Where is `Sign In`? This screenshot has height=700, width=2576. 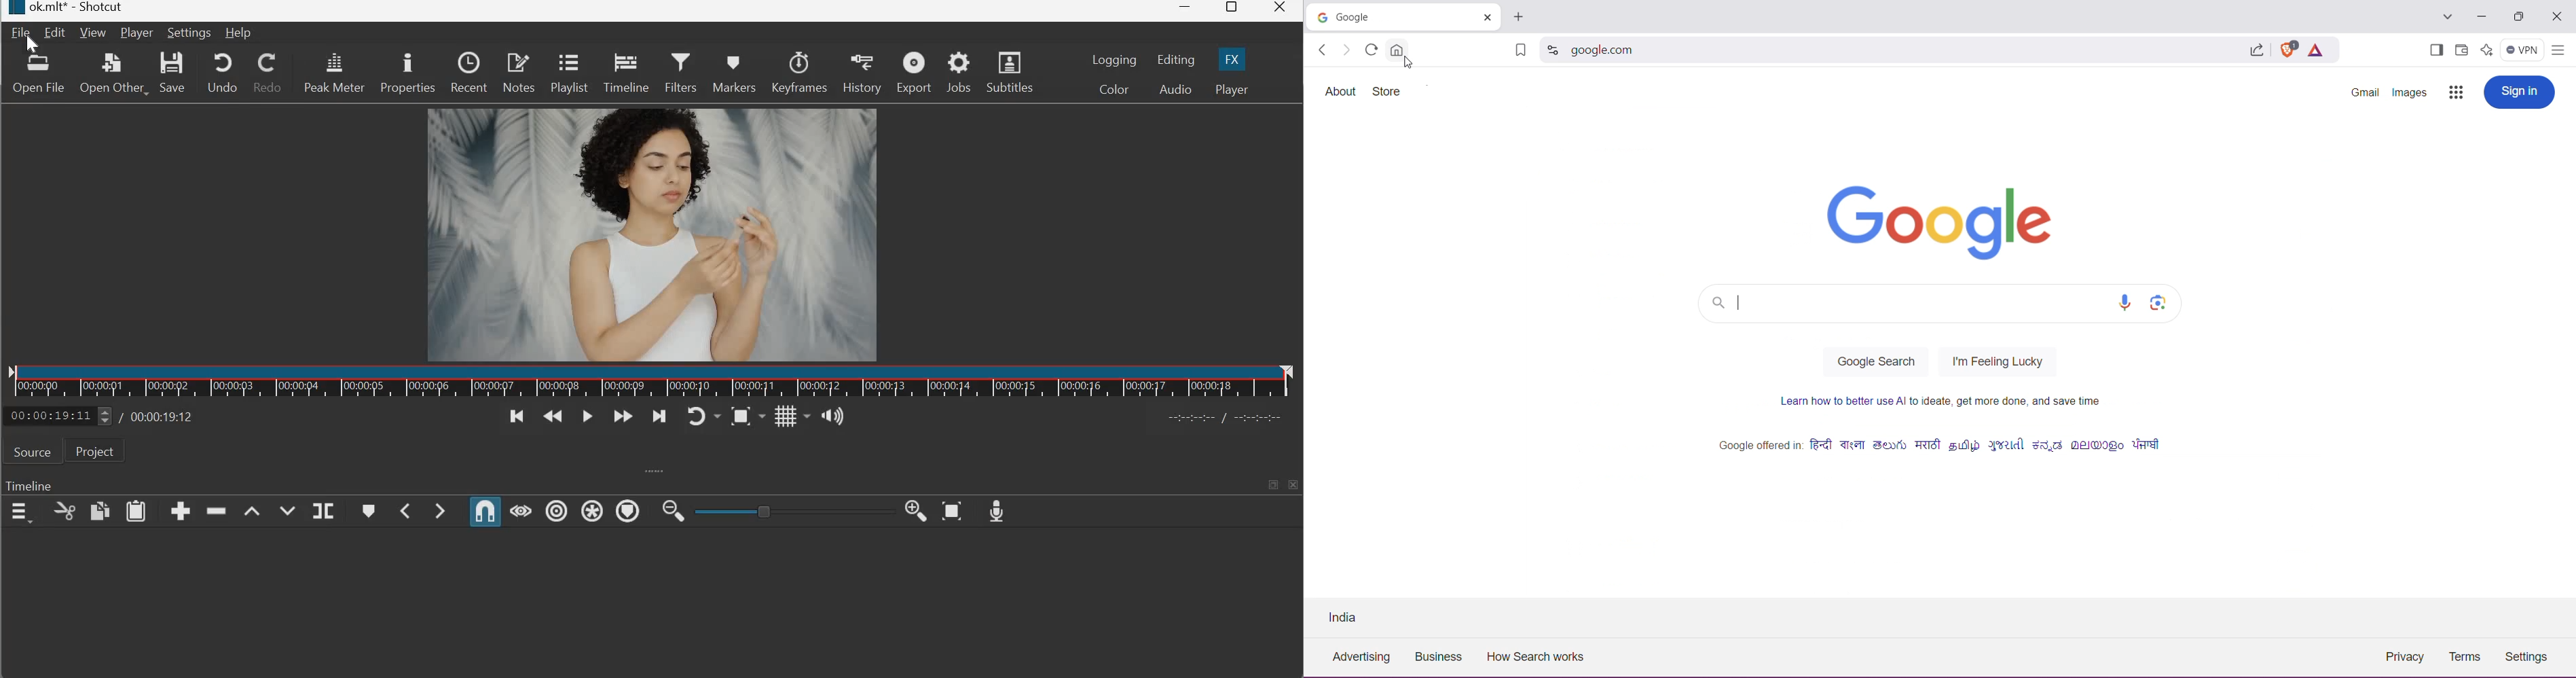
Sign In is located at coordinates (2519, 92).